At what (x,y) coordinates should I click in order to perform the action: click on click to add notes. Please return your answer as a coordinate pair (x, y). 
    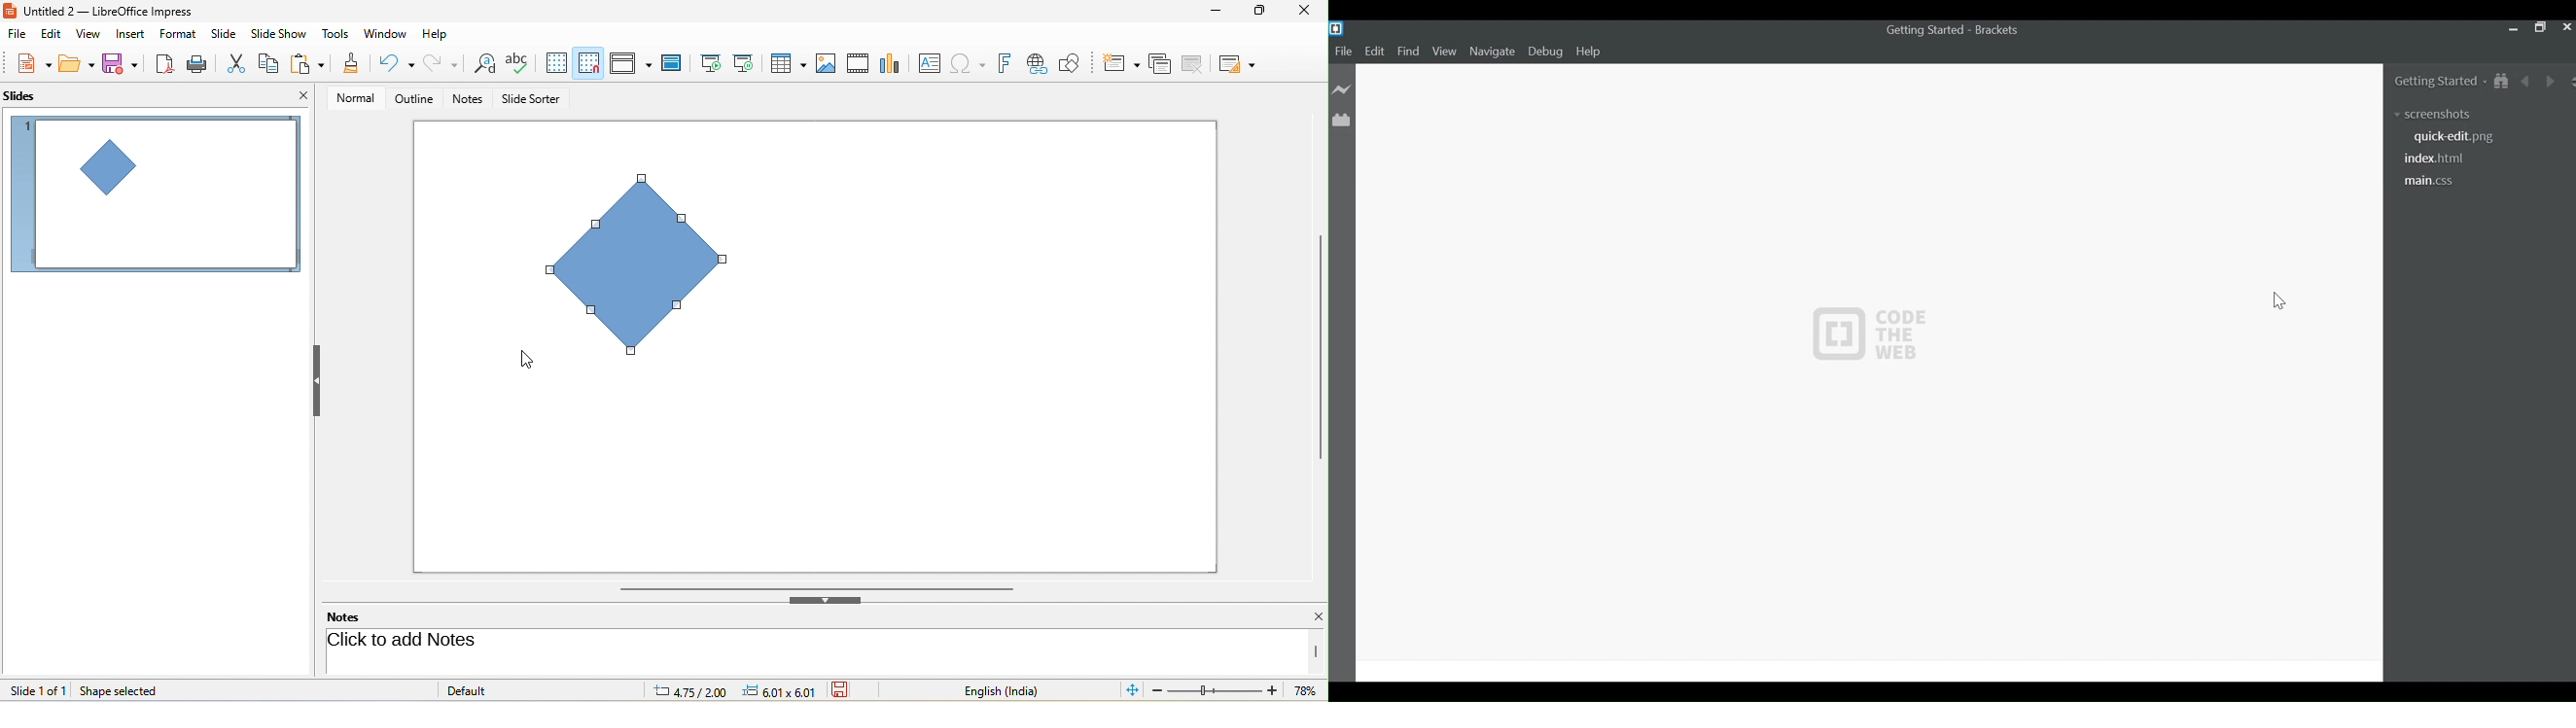
    Looking at the image, I should click on (478, 642).